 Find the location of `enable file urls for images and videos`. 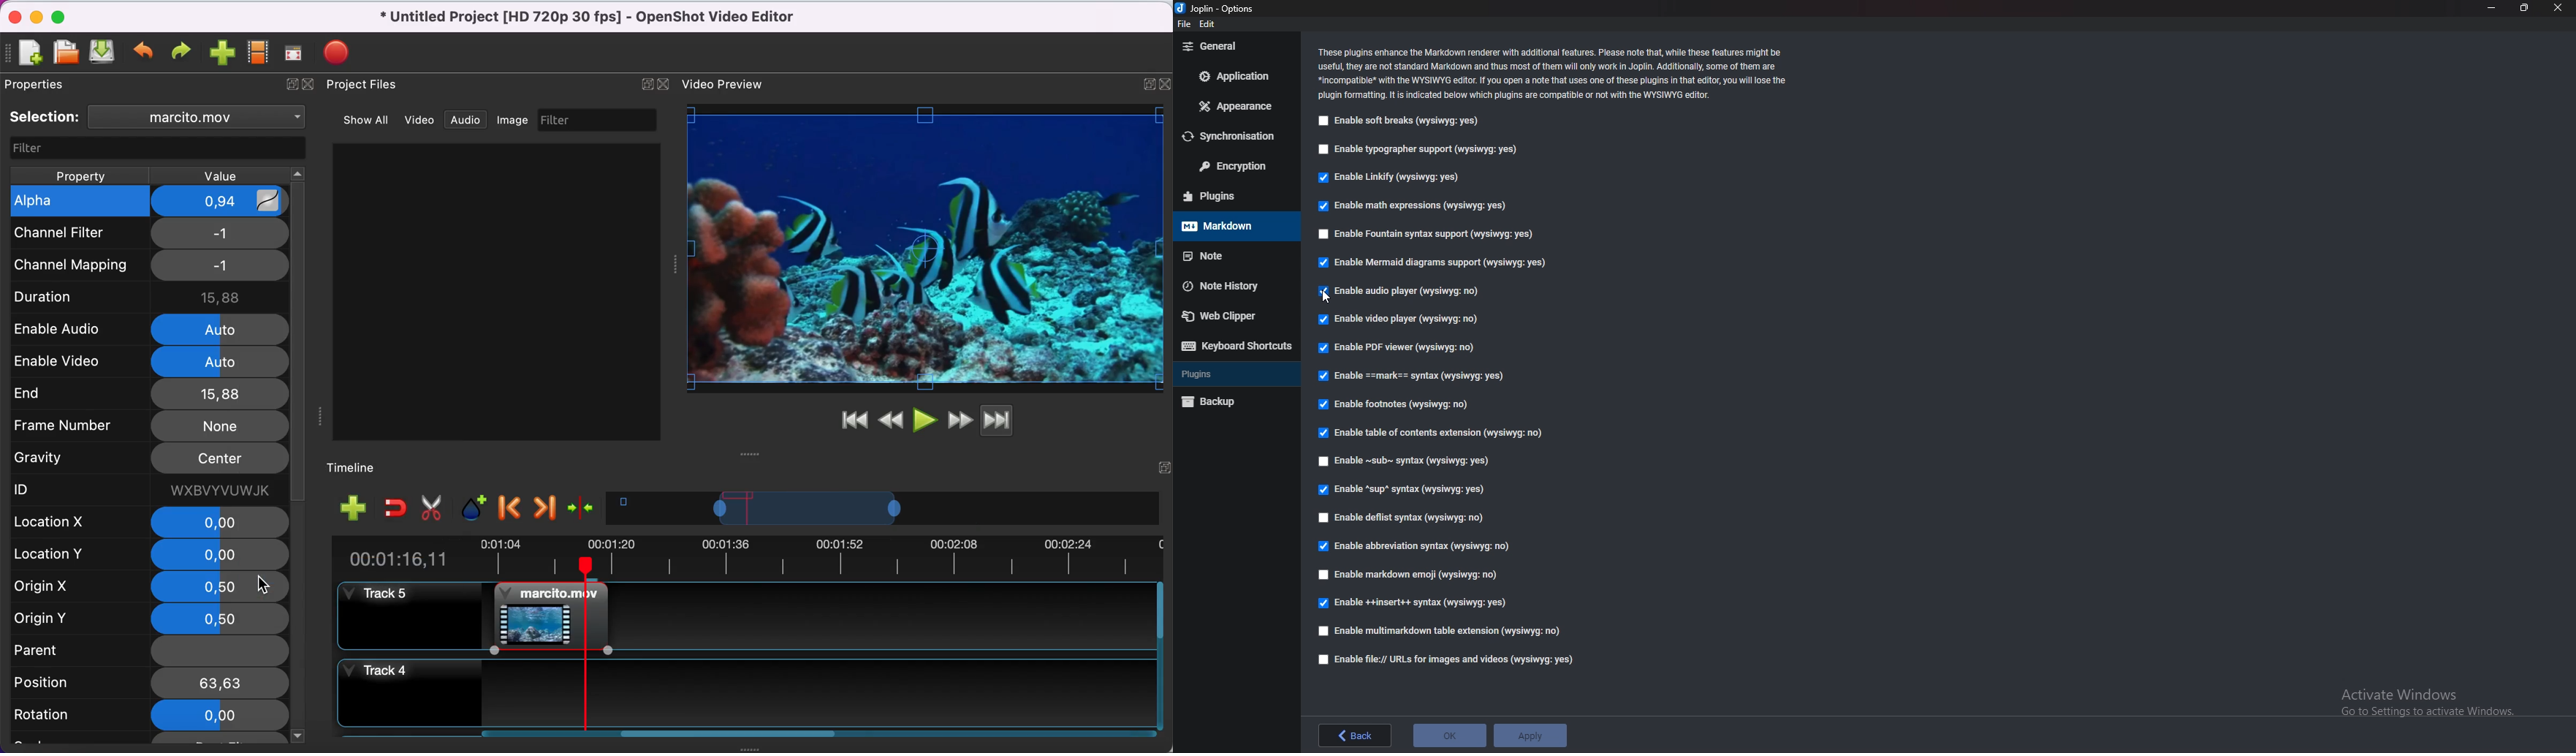

enable file urls for images and videos is located at coordinates (1451, 659).